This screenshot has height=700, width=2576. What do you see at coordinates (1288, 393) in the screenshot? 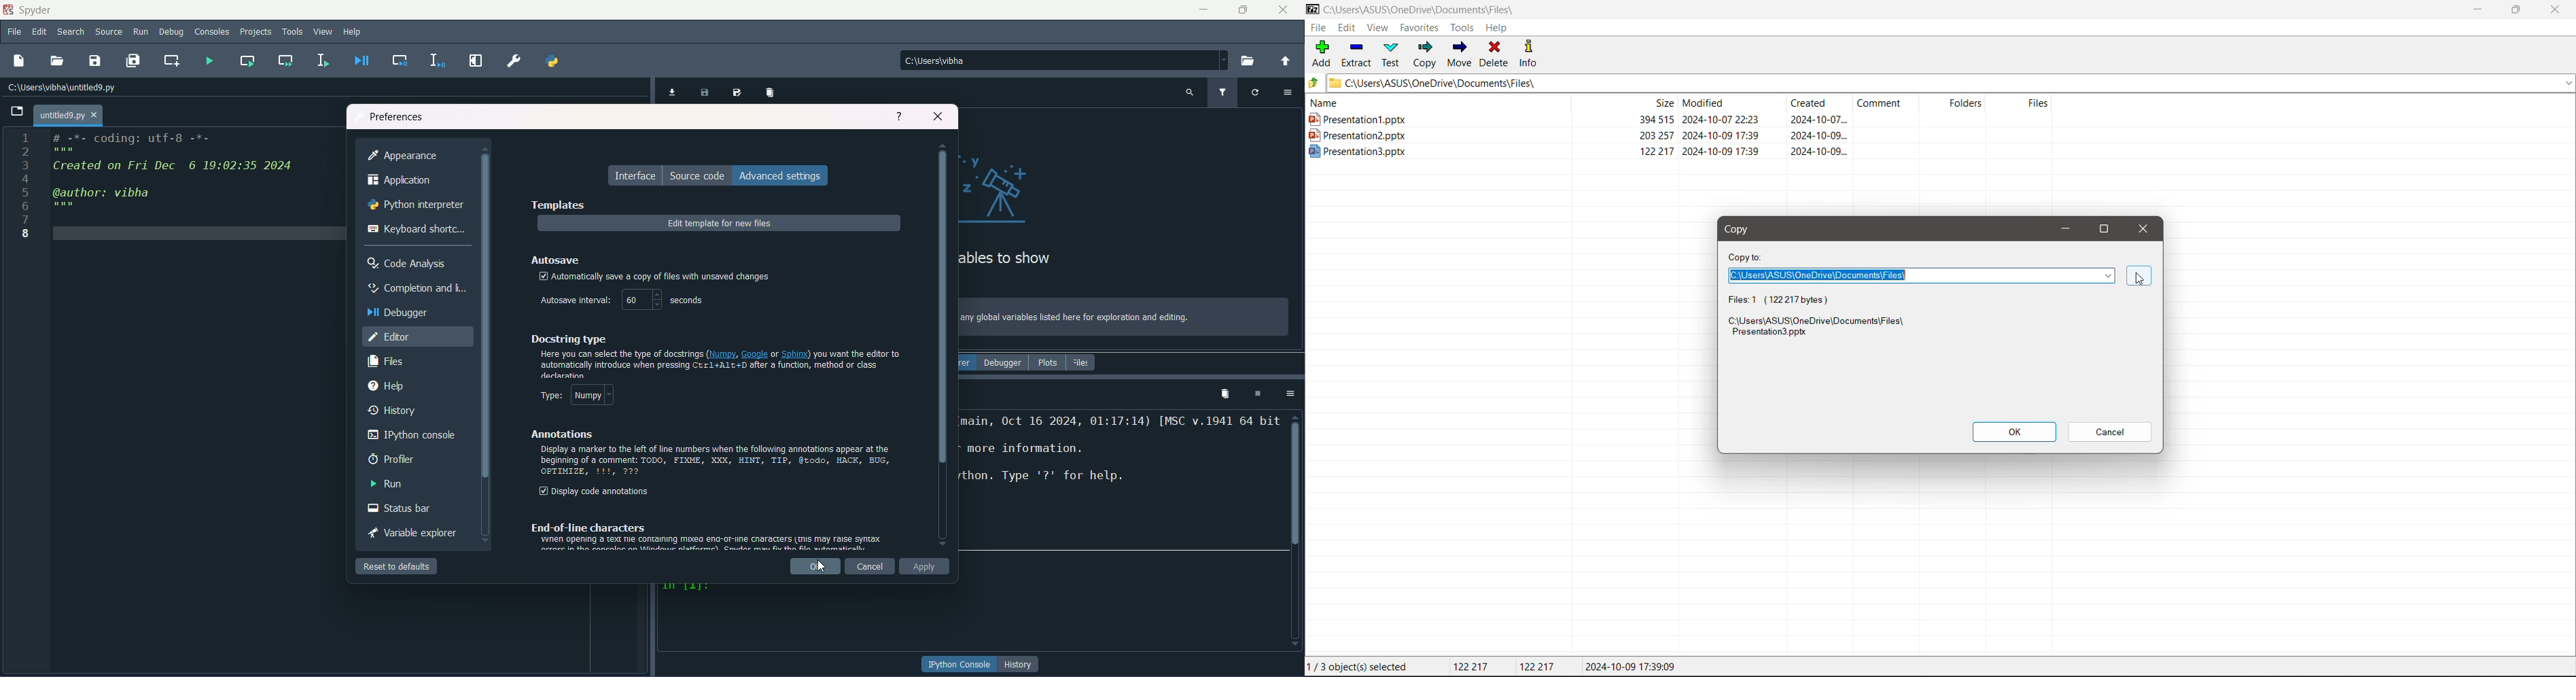
I see `options` at bounding box center [1288, 393].